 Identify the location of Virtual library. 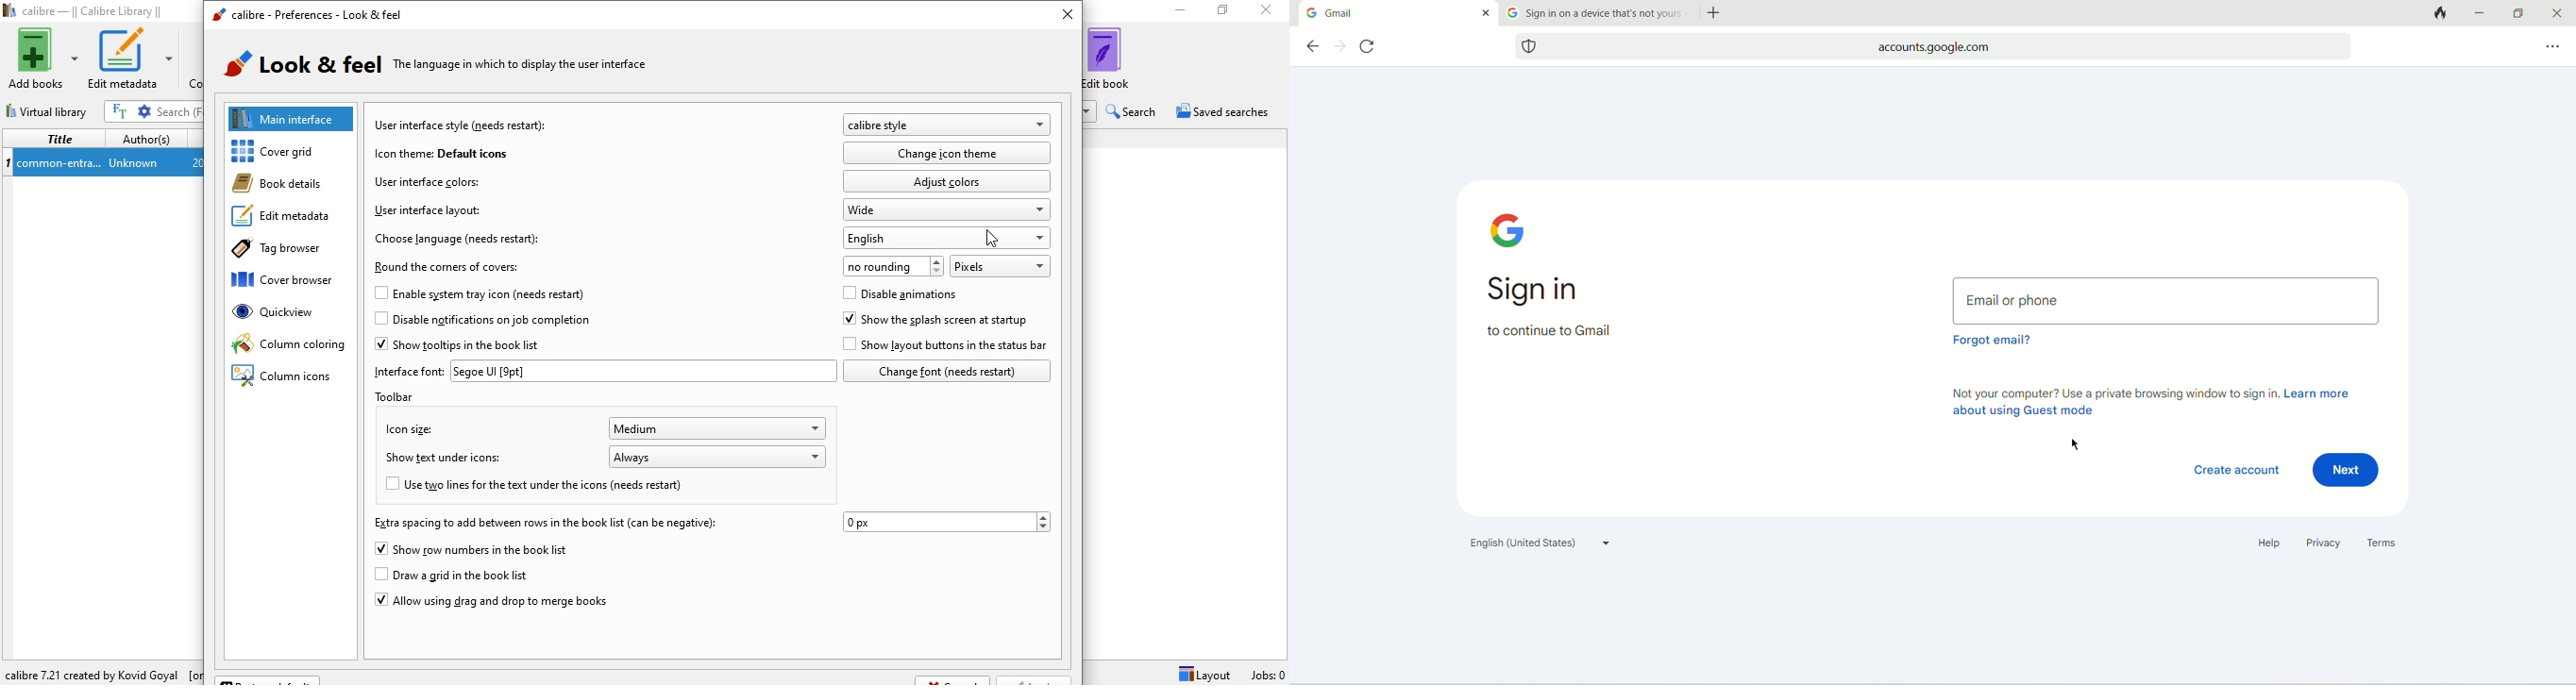
(49, 109).